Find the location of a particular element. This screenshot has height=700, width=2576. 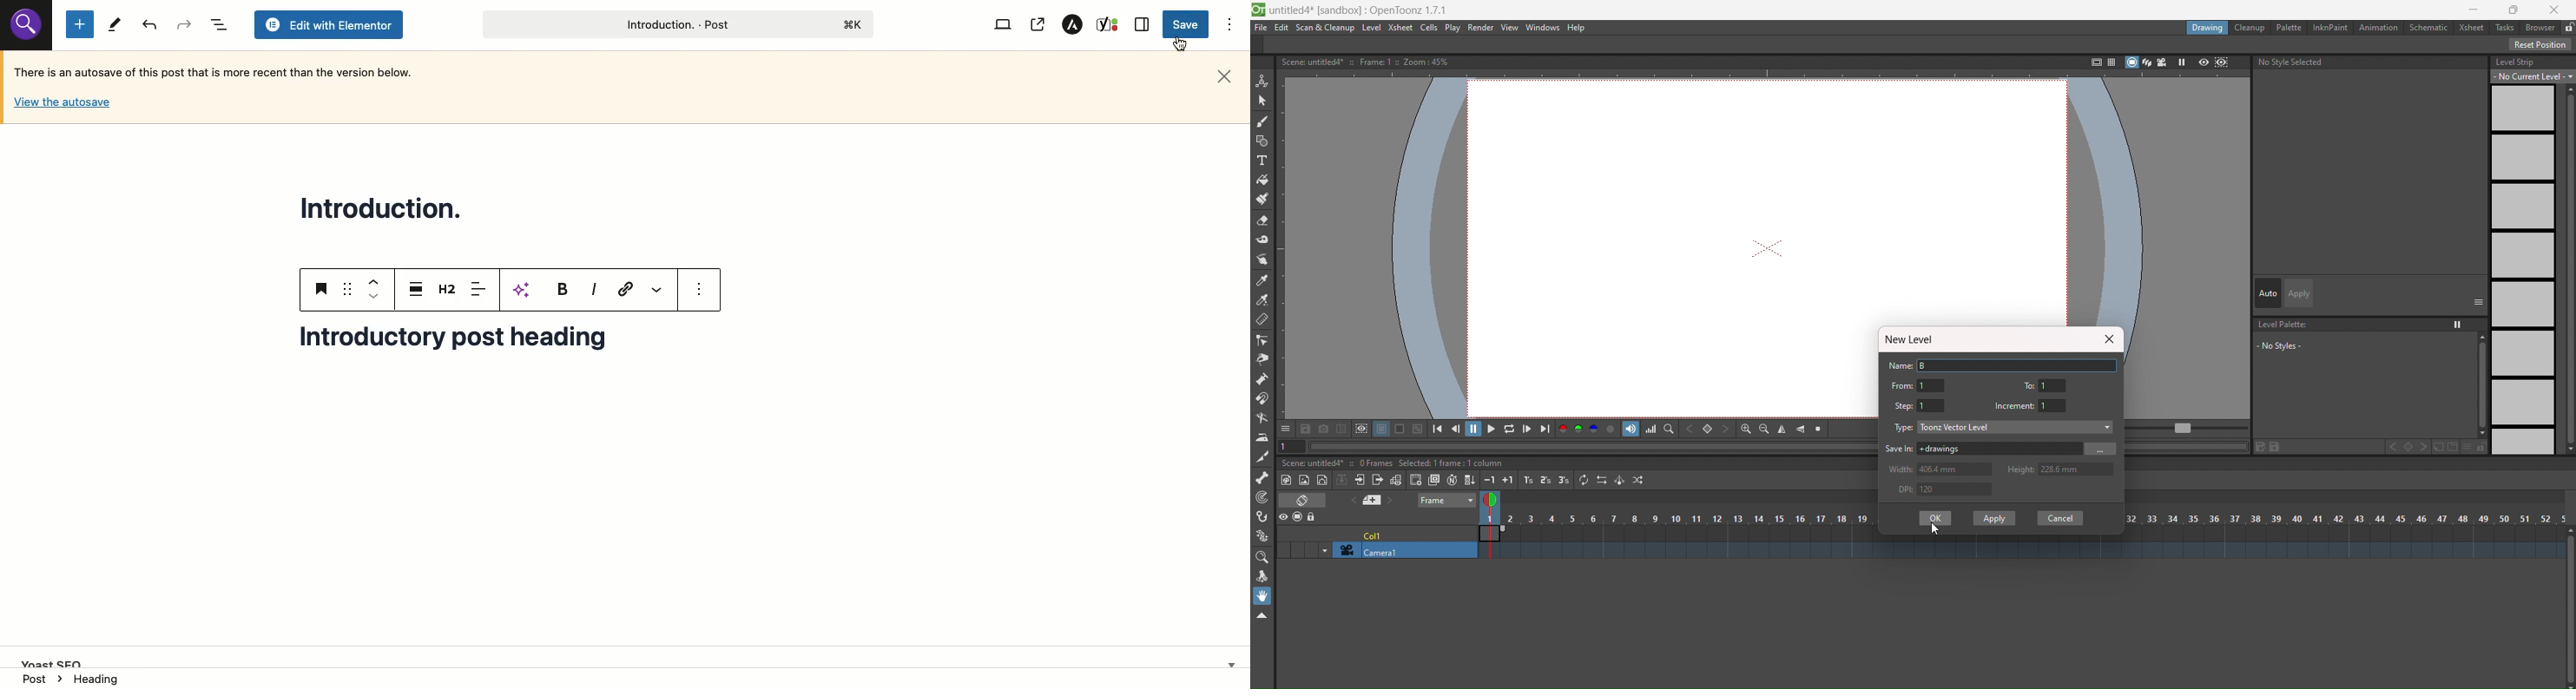

option is located at coordinates (2459, 324).